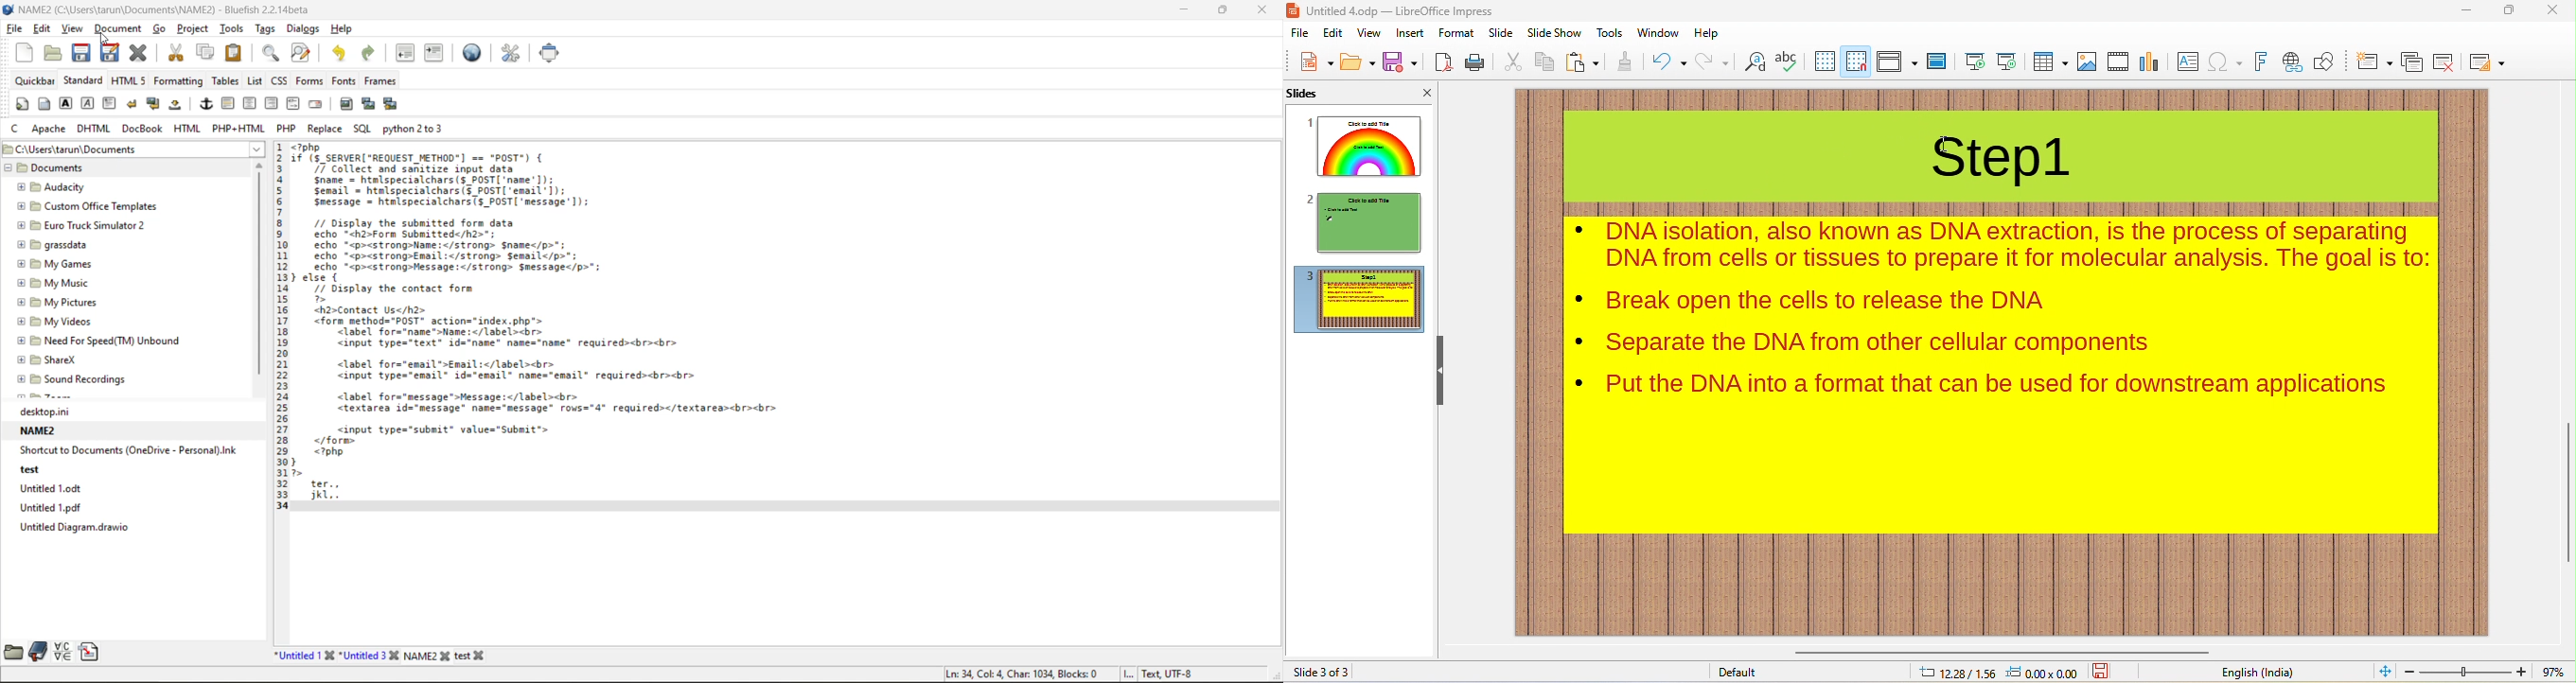  Describe the element at coordinates (73, 30) in the screenshot. I see `view` at that location.